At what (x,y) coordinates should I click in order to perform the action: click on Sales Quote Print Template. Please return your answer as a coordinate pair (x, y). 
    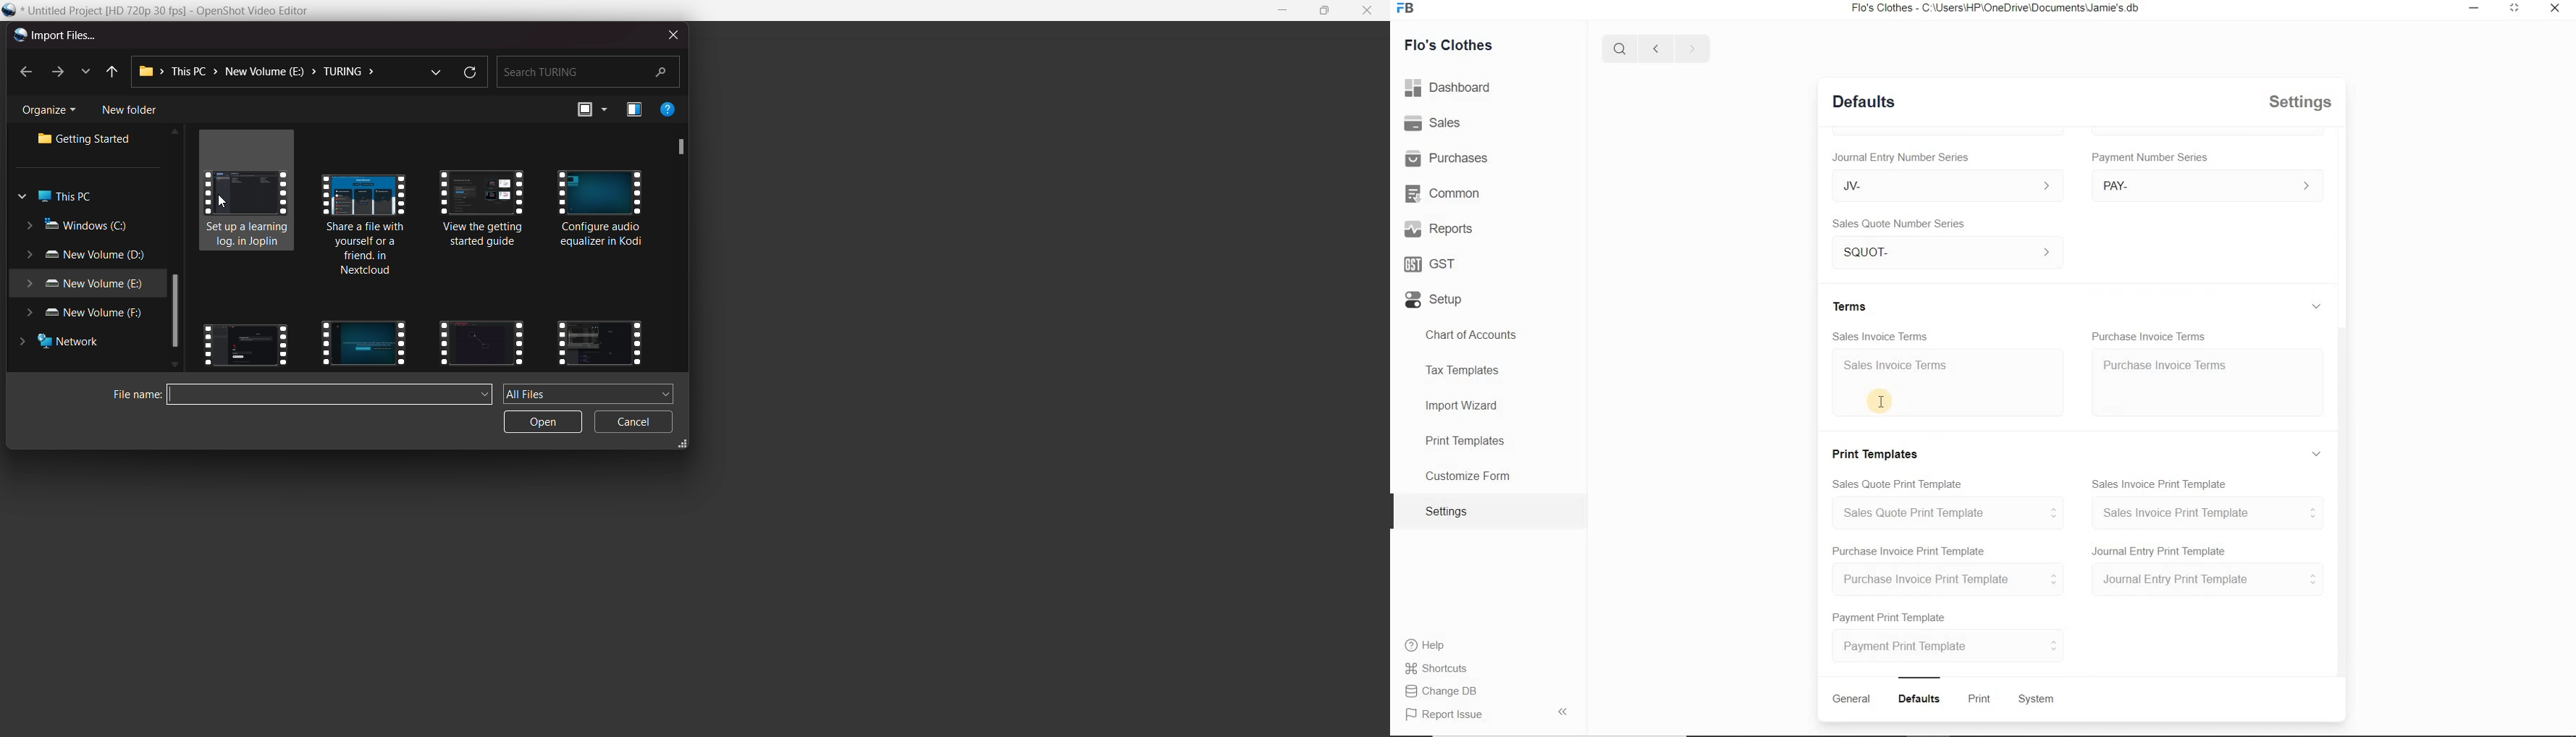
    Looking at the image, I should click on (1896, 484).